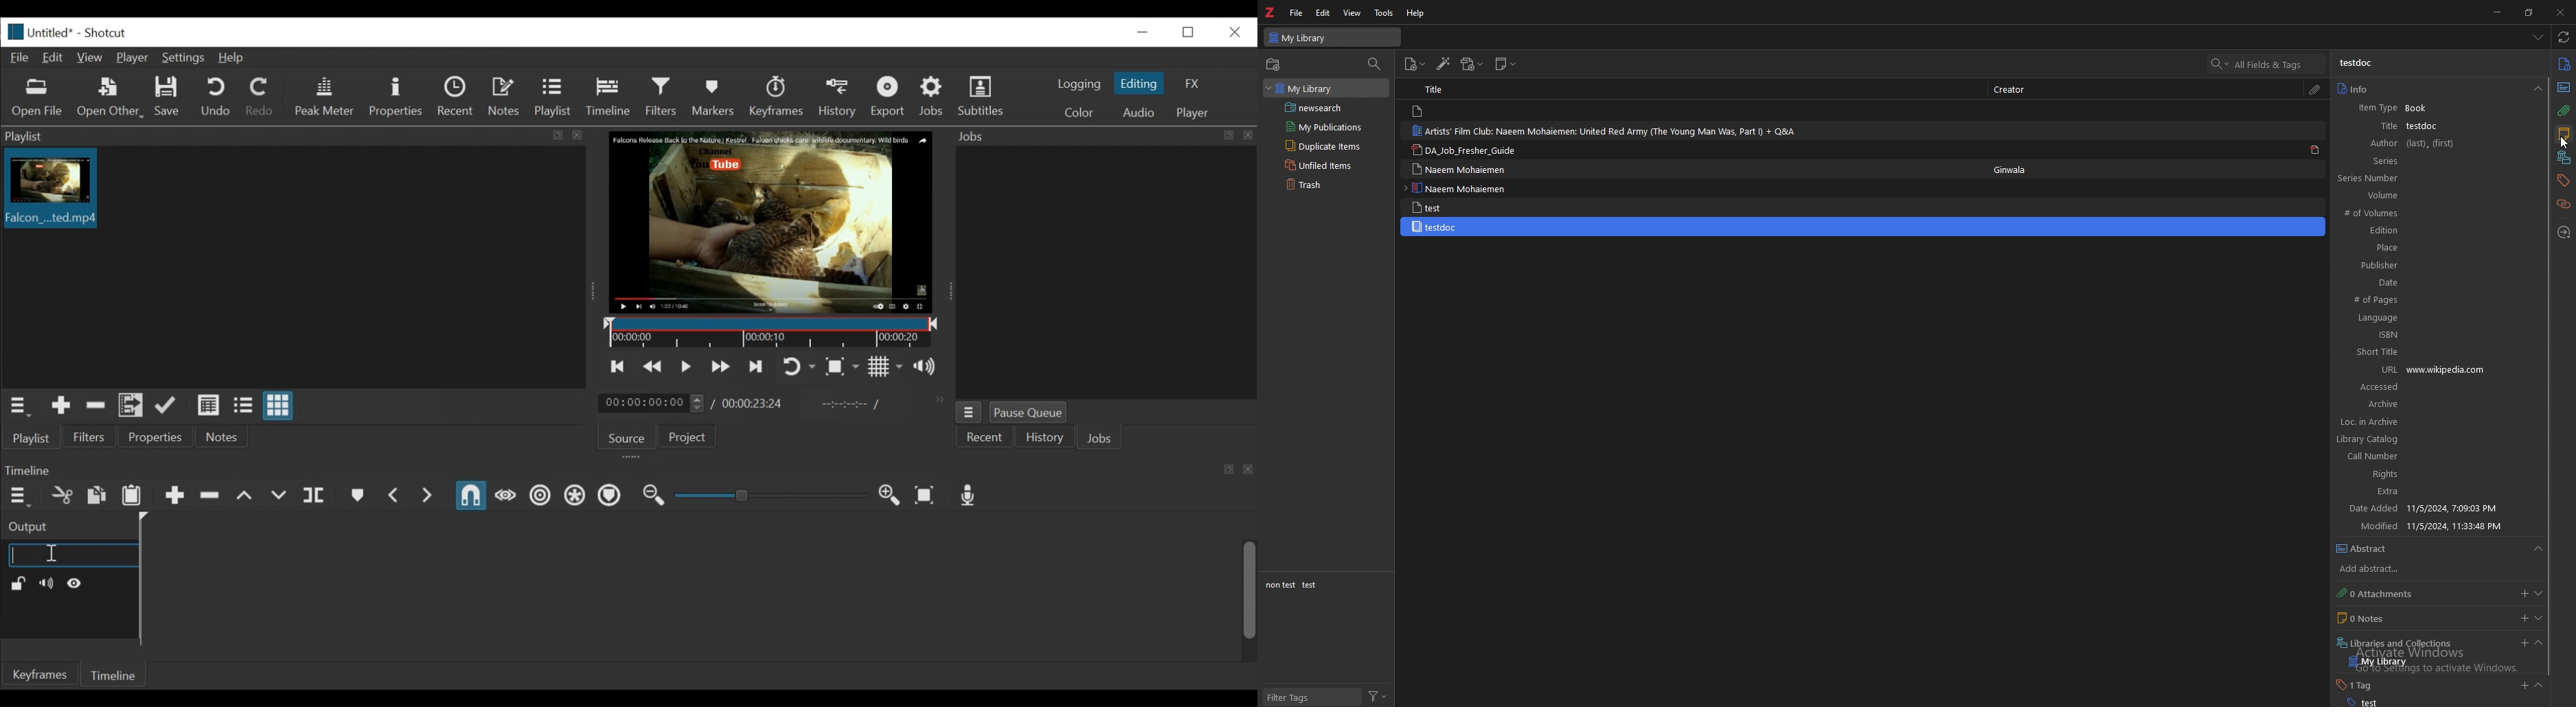 This screenshot has height=728, width=2576. Describe the element at coordinates (39, 31) in the screenshot. I see `File name` at that location.